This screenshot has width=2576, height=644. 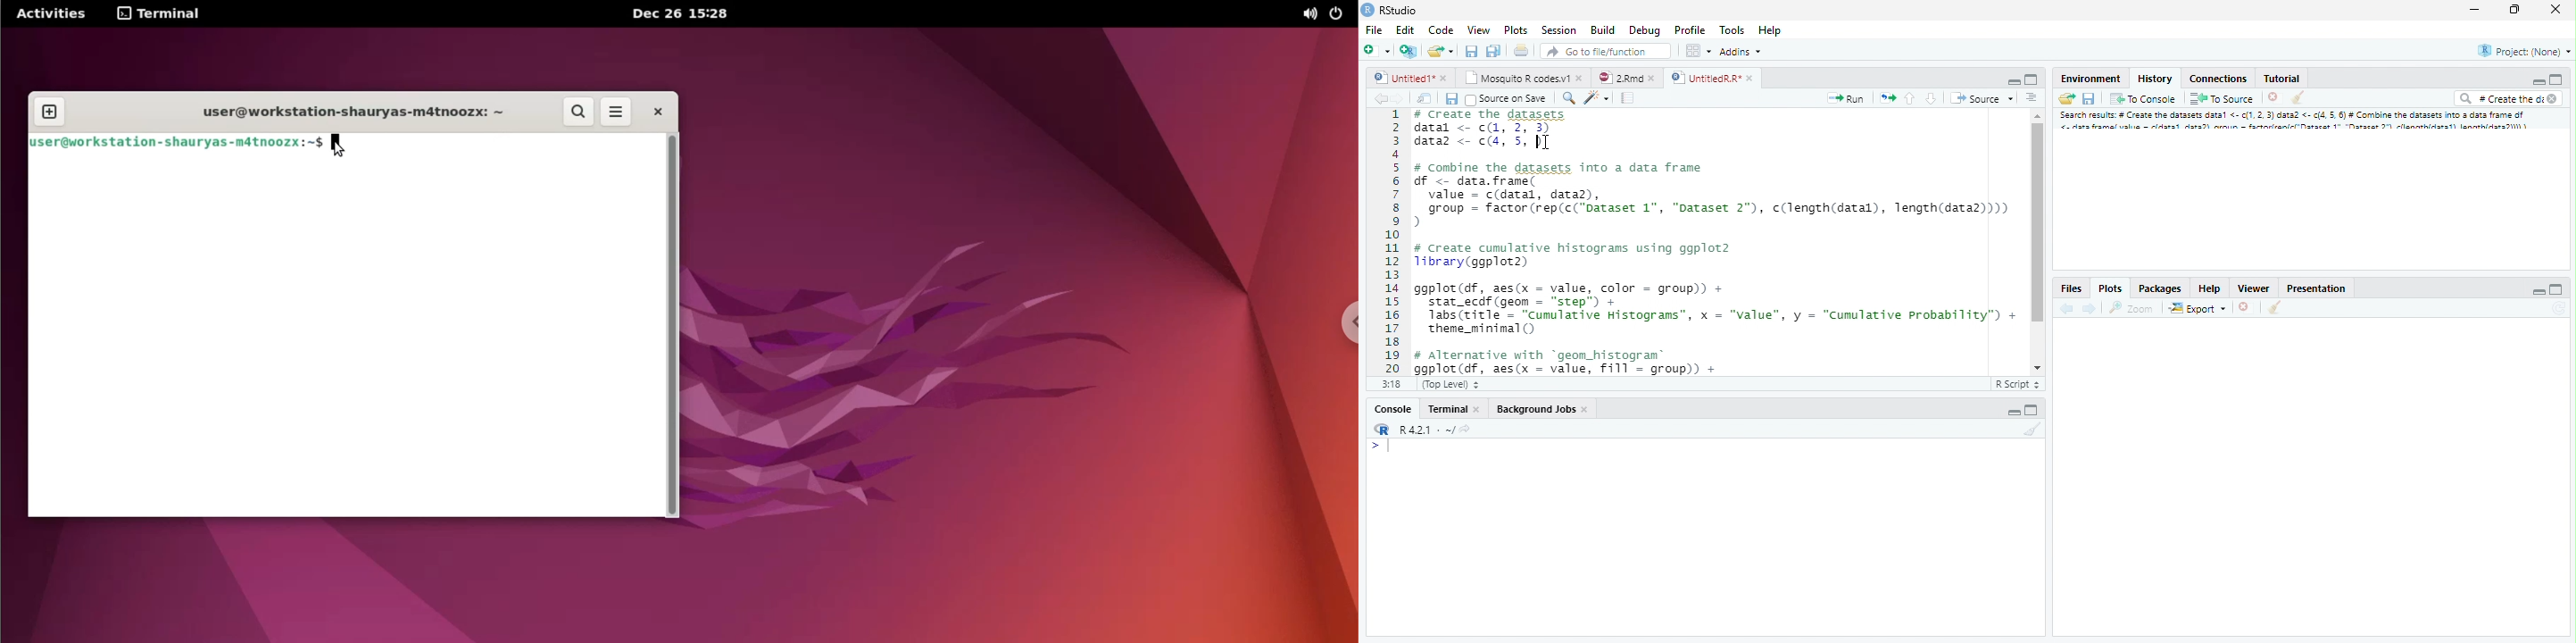 I want to click on Save, so click(x=2092, y=97).